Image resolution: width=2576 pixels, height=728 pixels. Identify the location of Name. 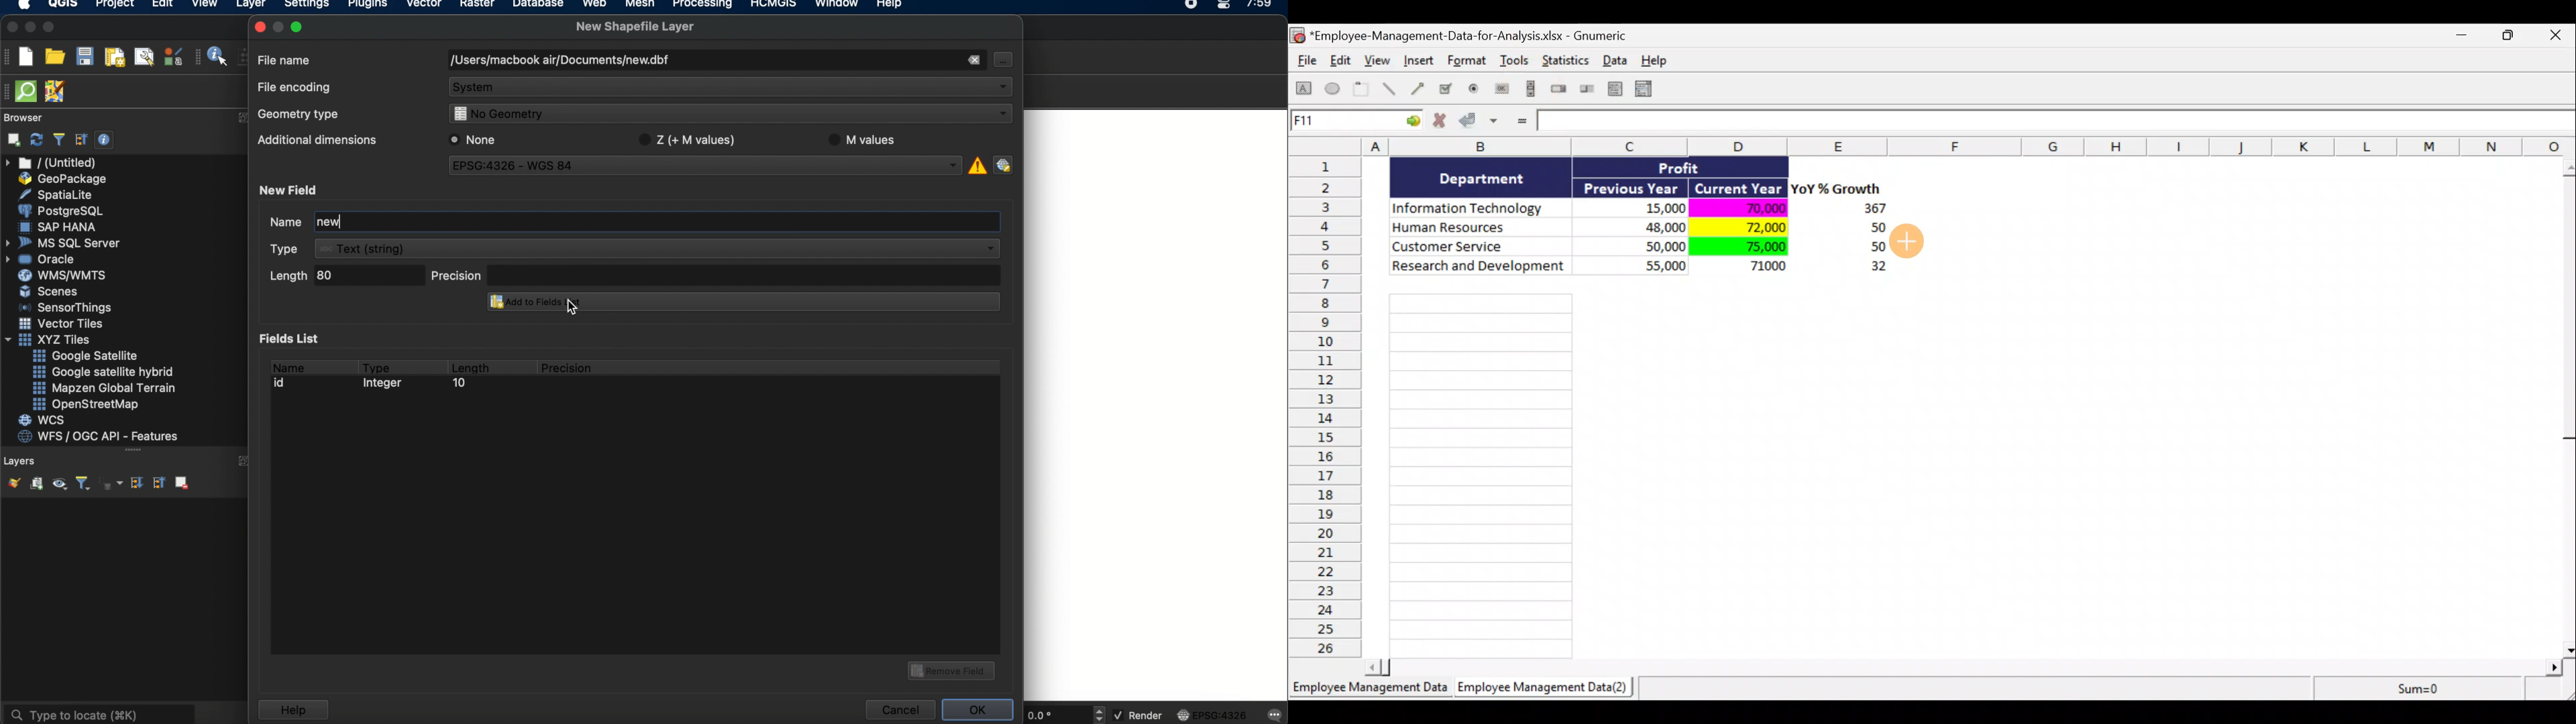
(272, 223).